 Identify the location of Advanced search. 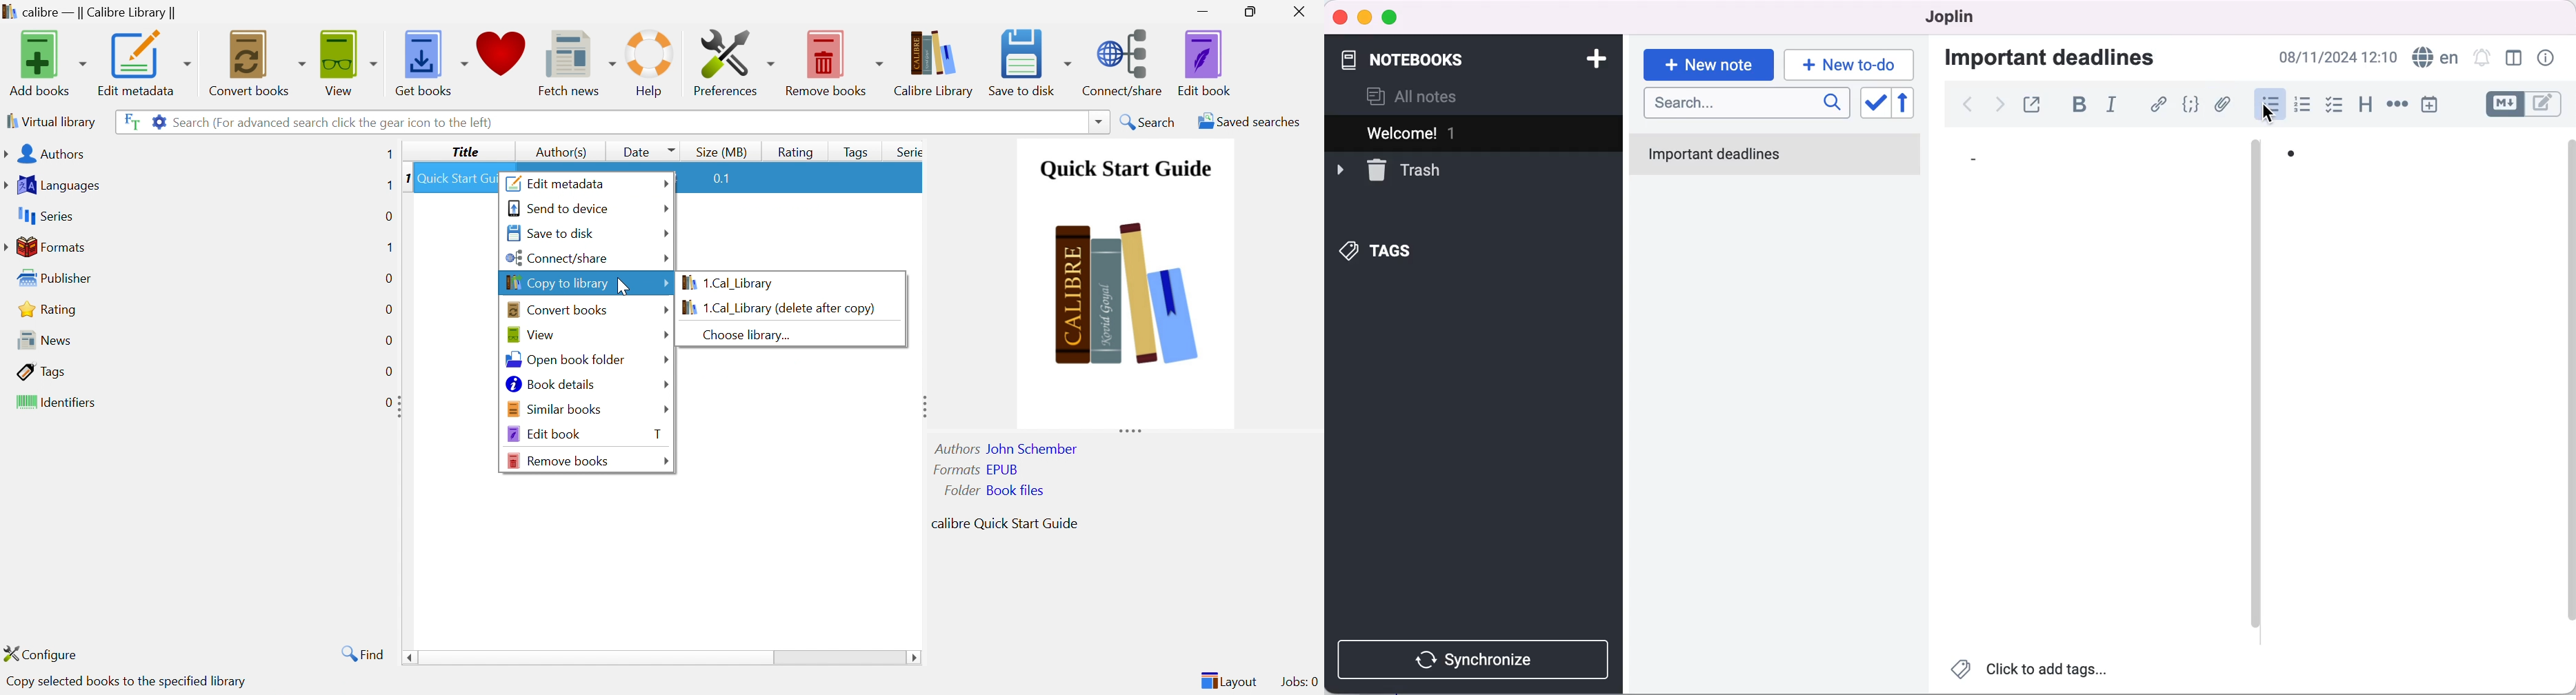
(155, 121).